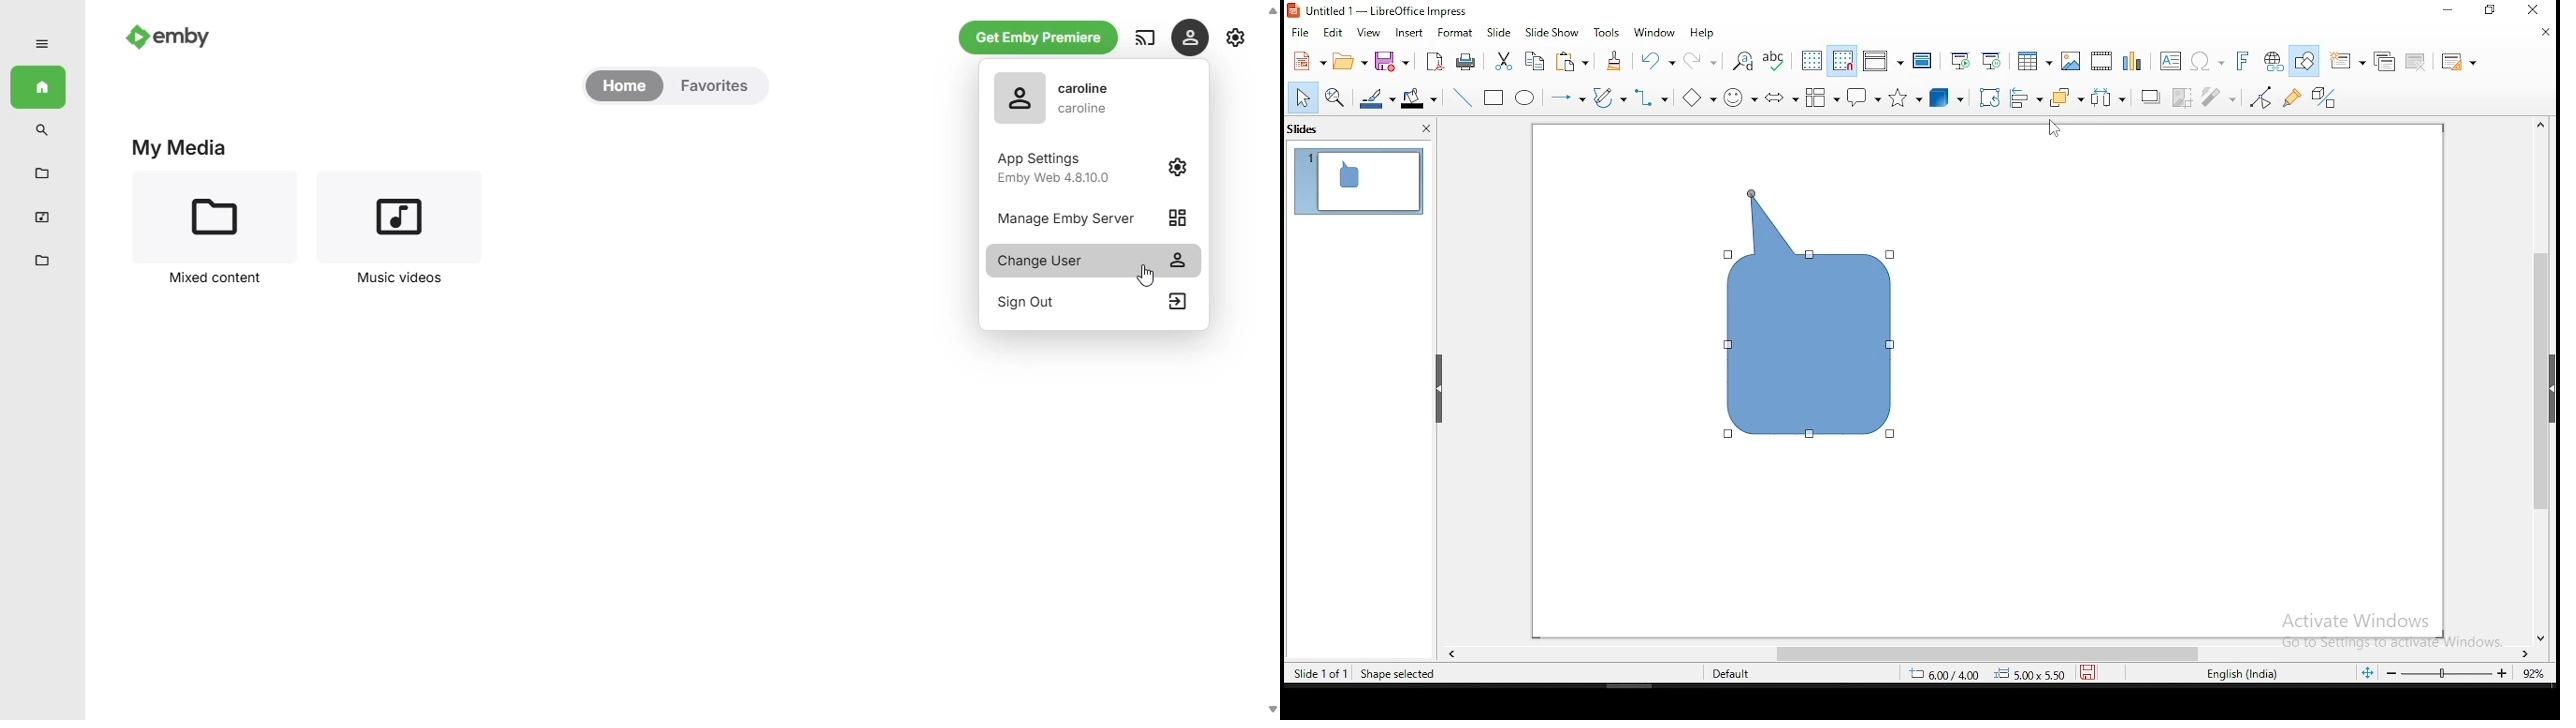 The width and height of the screenshot is (2576, 728). Describe the element at coordinates (624, 86) in the screenshot. I see `home` at that location.